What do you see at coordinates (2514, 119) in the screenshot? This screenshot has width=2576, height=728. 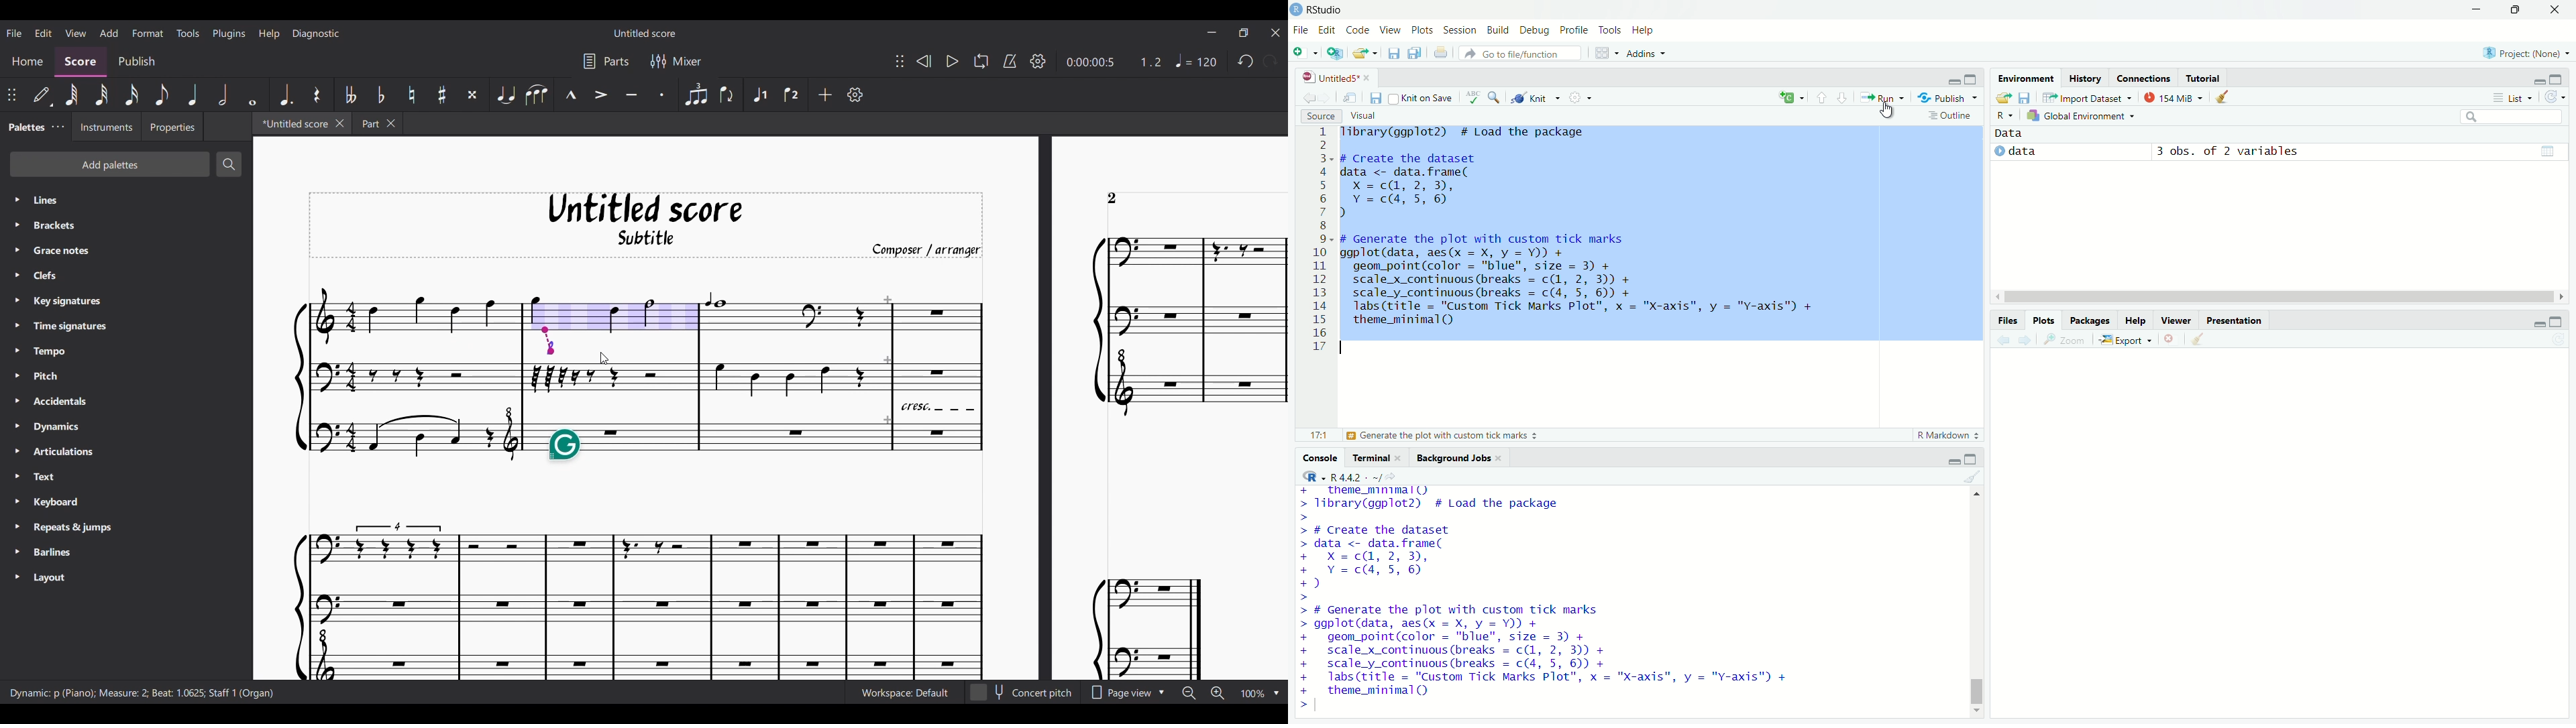 I see `search field` at bounding box center [2514, 119].